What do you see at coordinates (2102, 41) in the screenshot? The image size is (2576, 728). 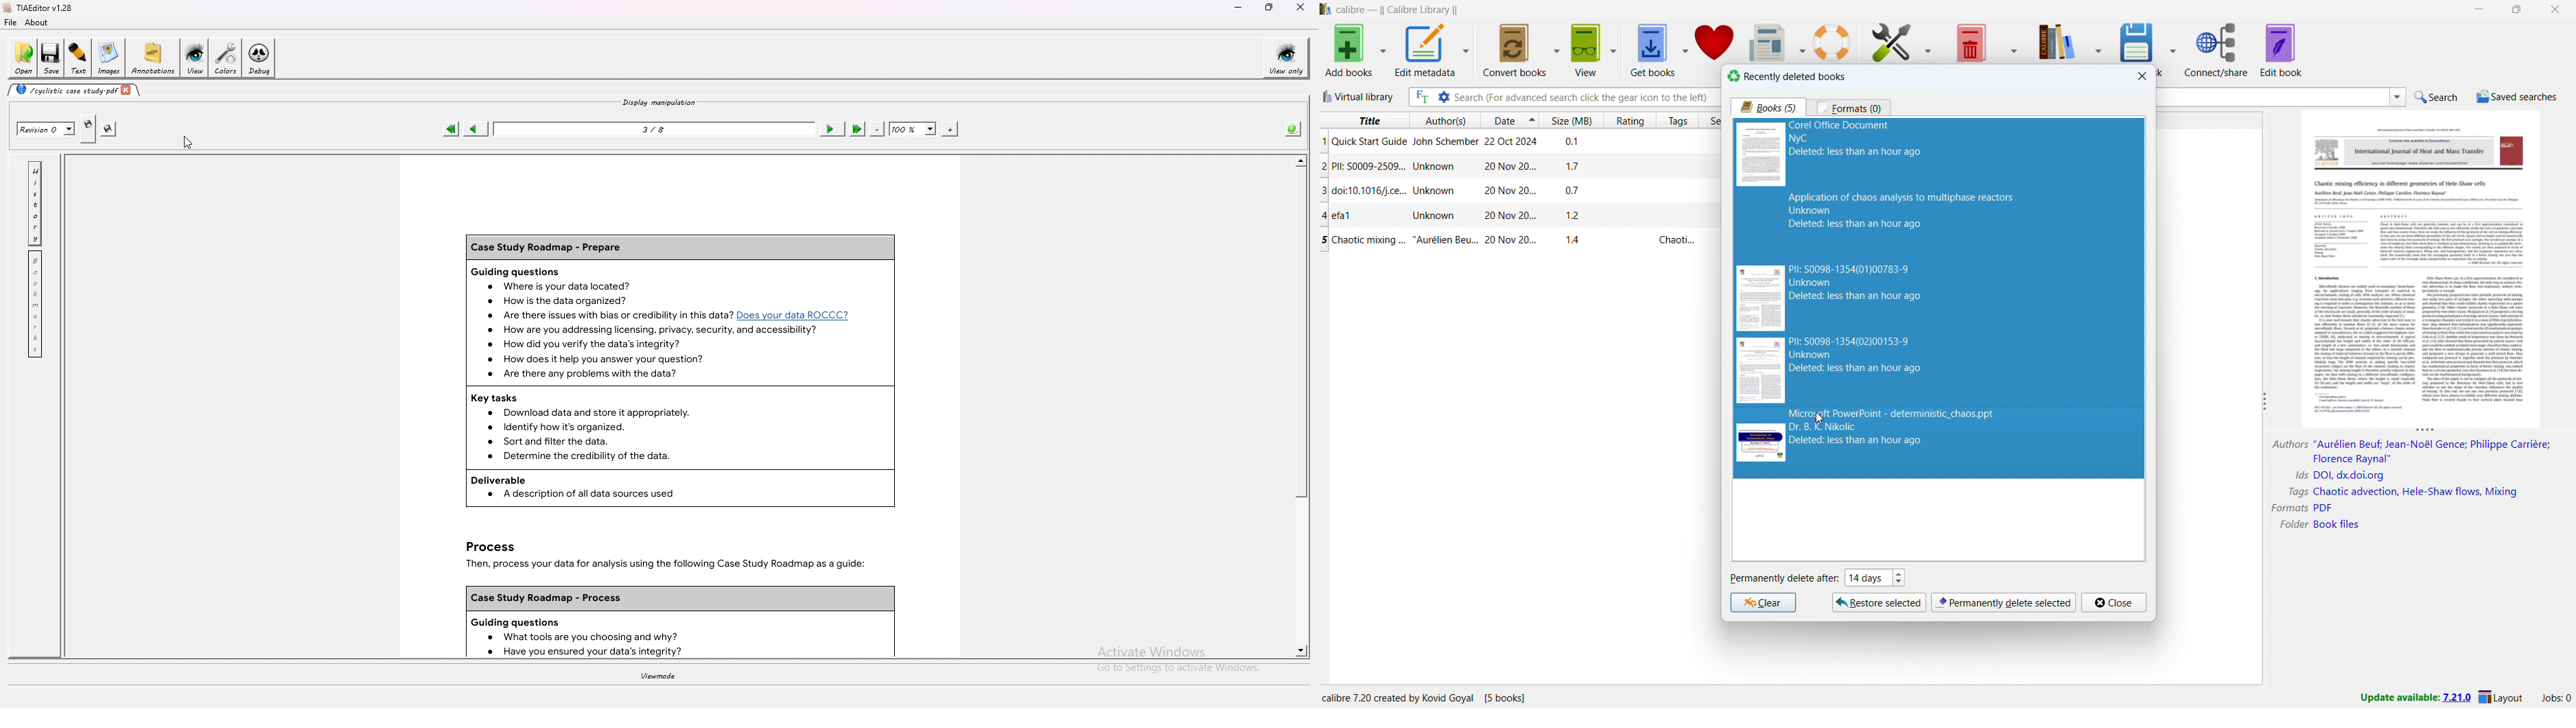 I see `calibre library options` at bounding box center [2102, 41].